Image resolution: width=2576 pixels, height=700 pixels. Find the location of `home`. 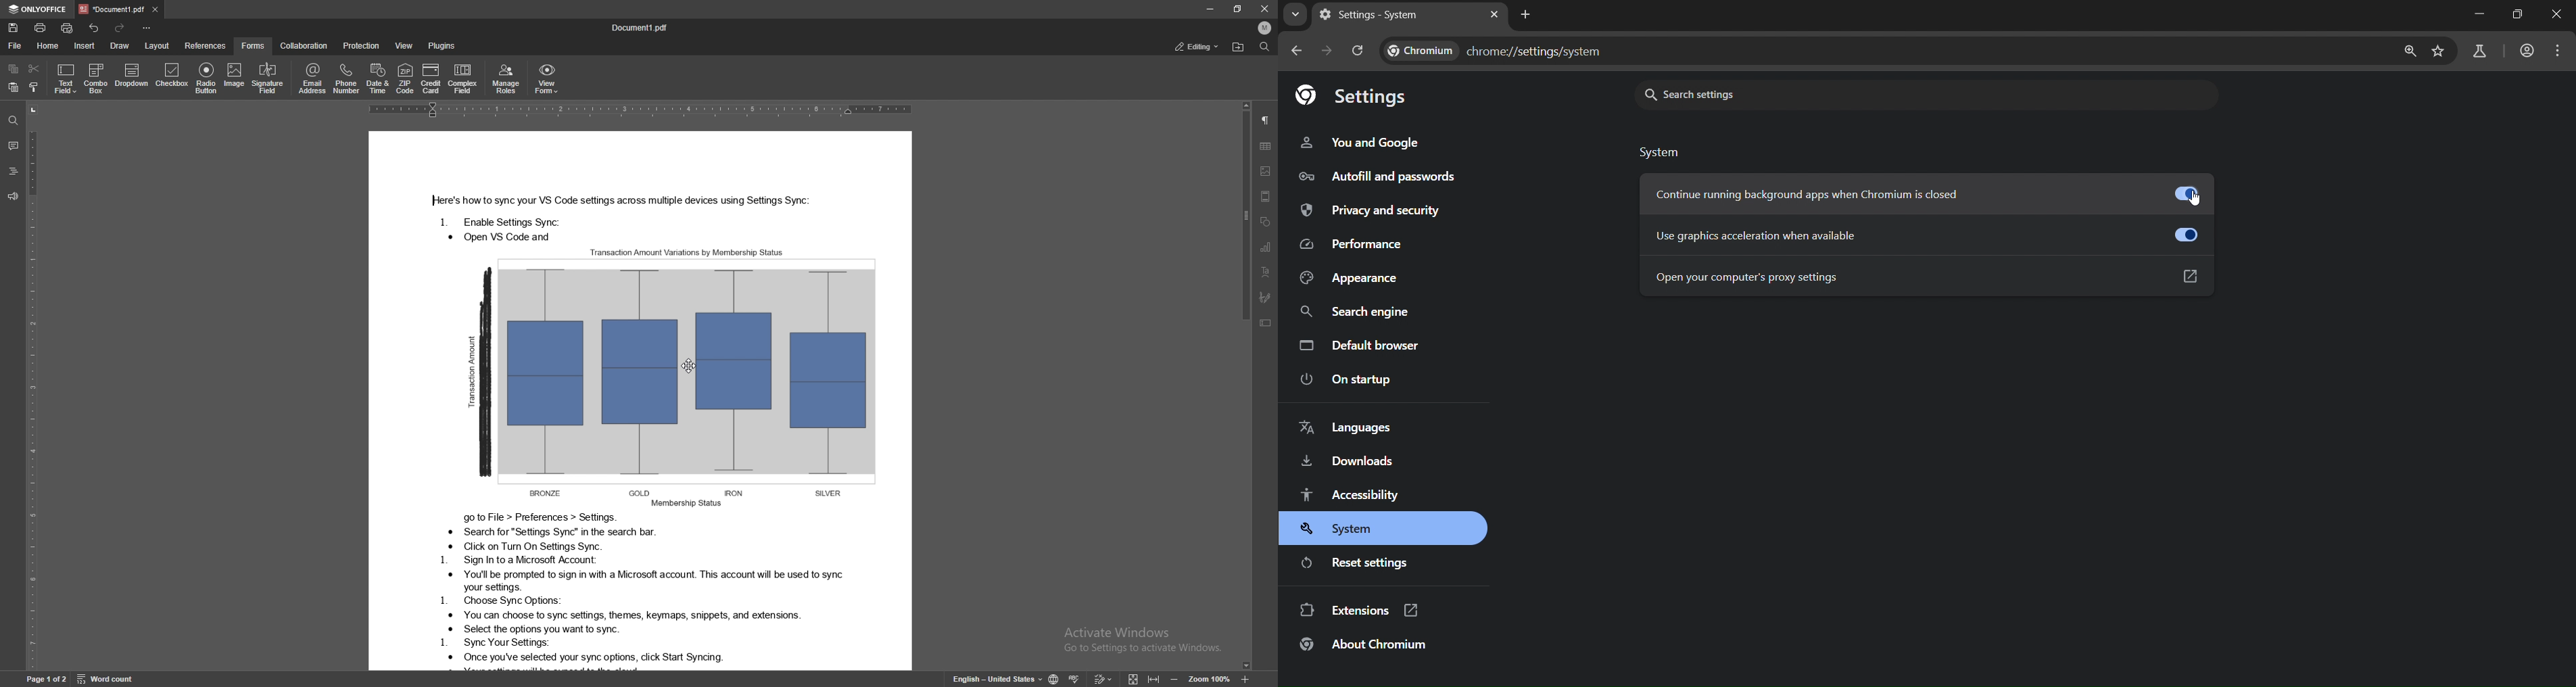

home is located at coordinates (47, 46).